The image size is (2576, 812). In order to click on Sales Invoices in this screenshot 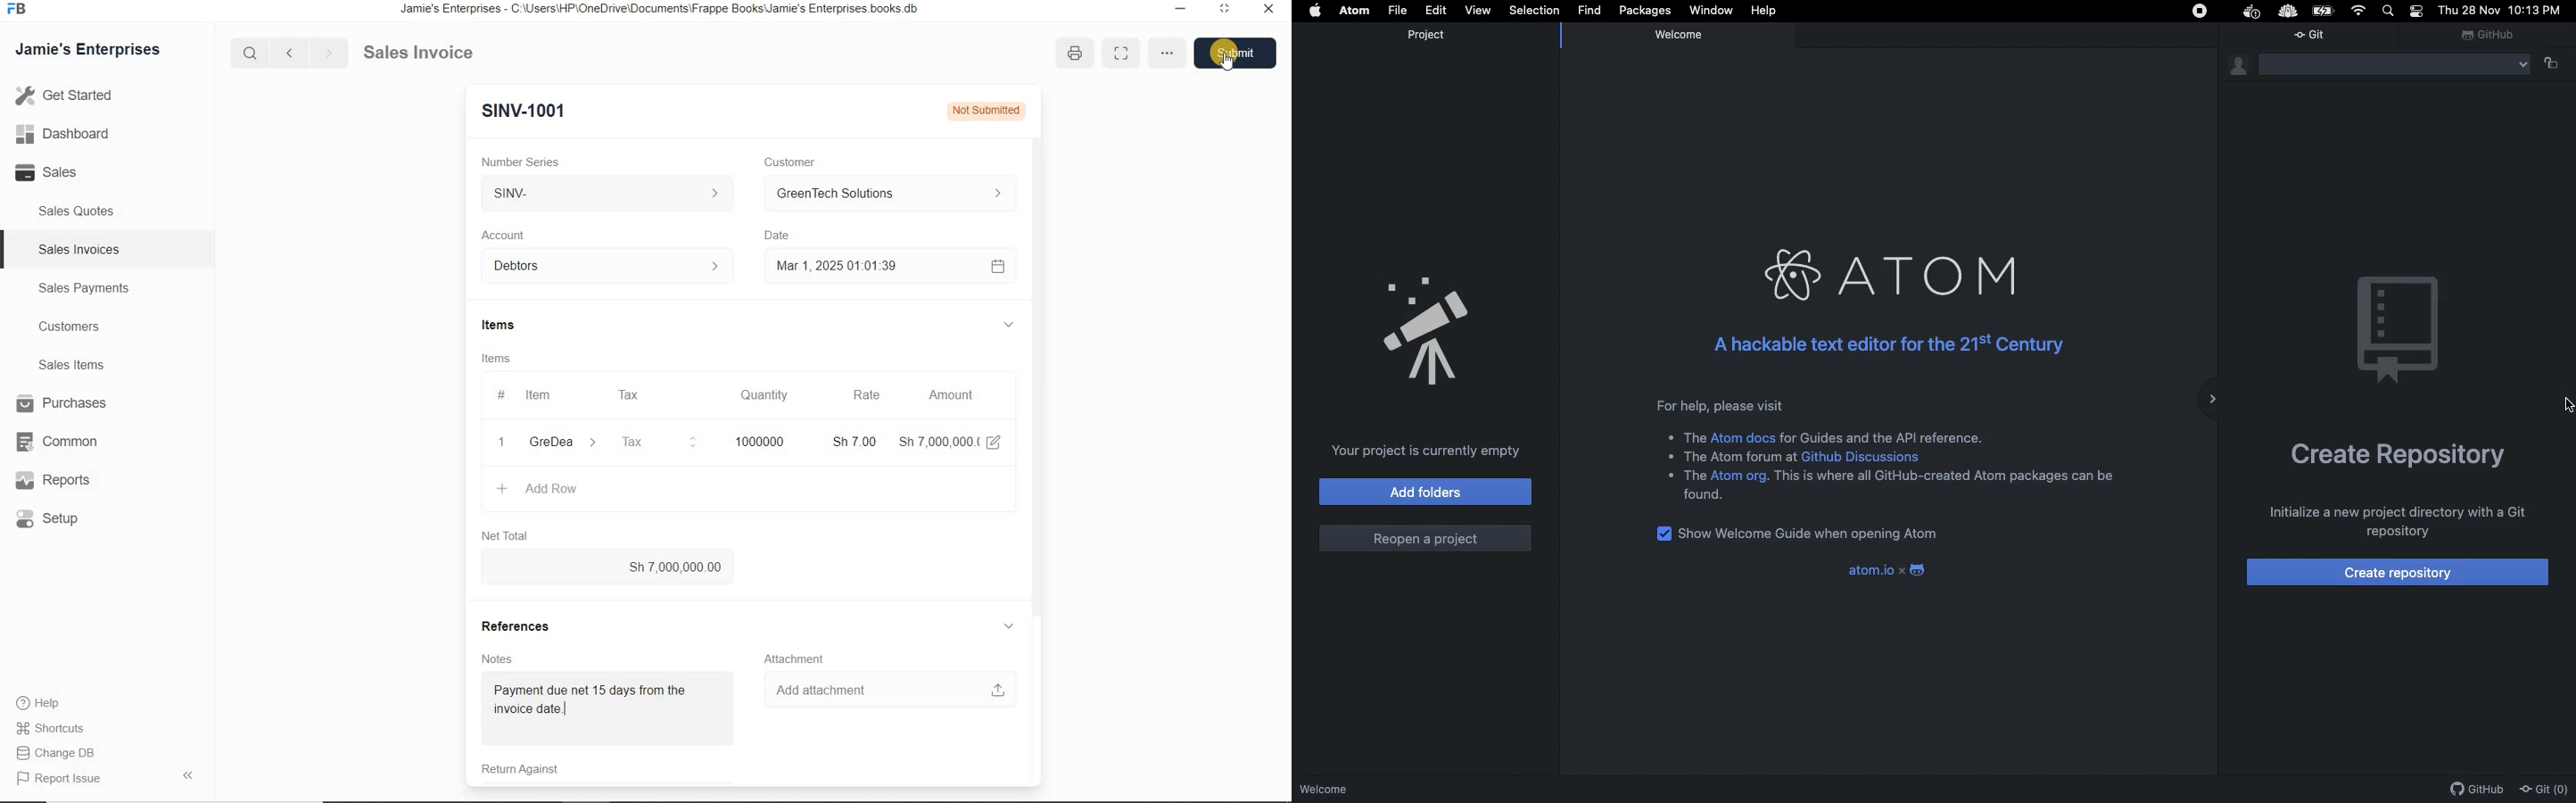, I will do `click(77, 248)`.